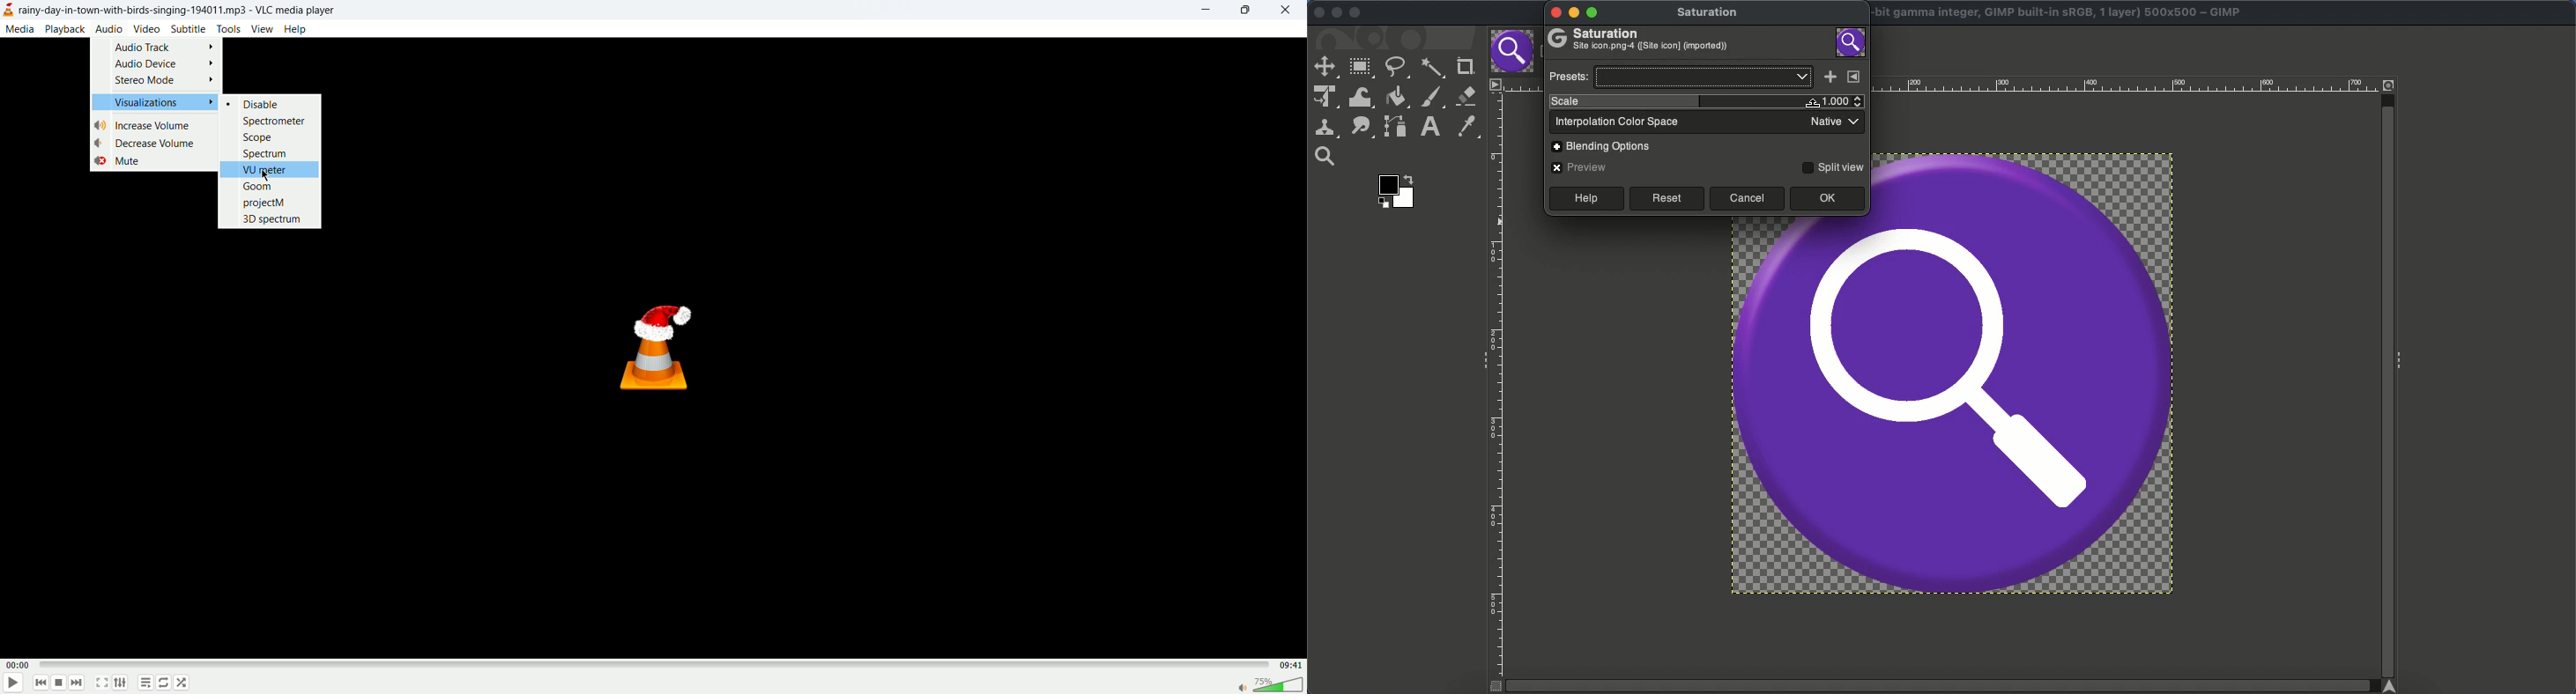  What do you see at coordinates (1498, 386) in the screenshot?
I see `Ruler` at bounding box center [1498, 386].